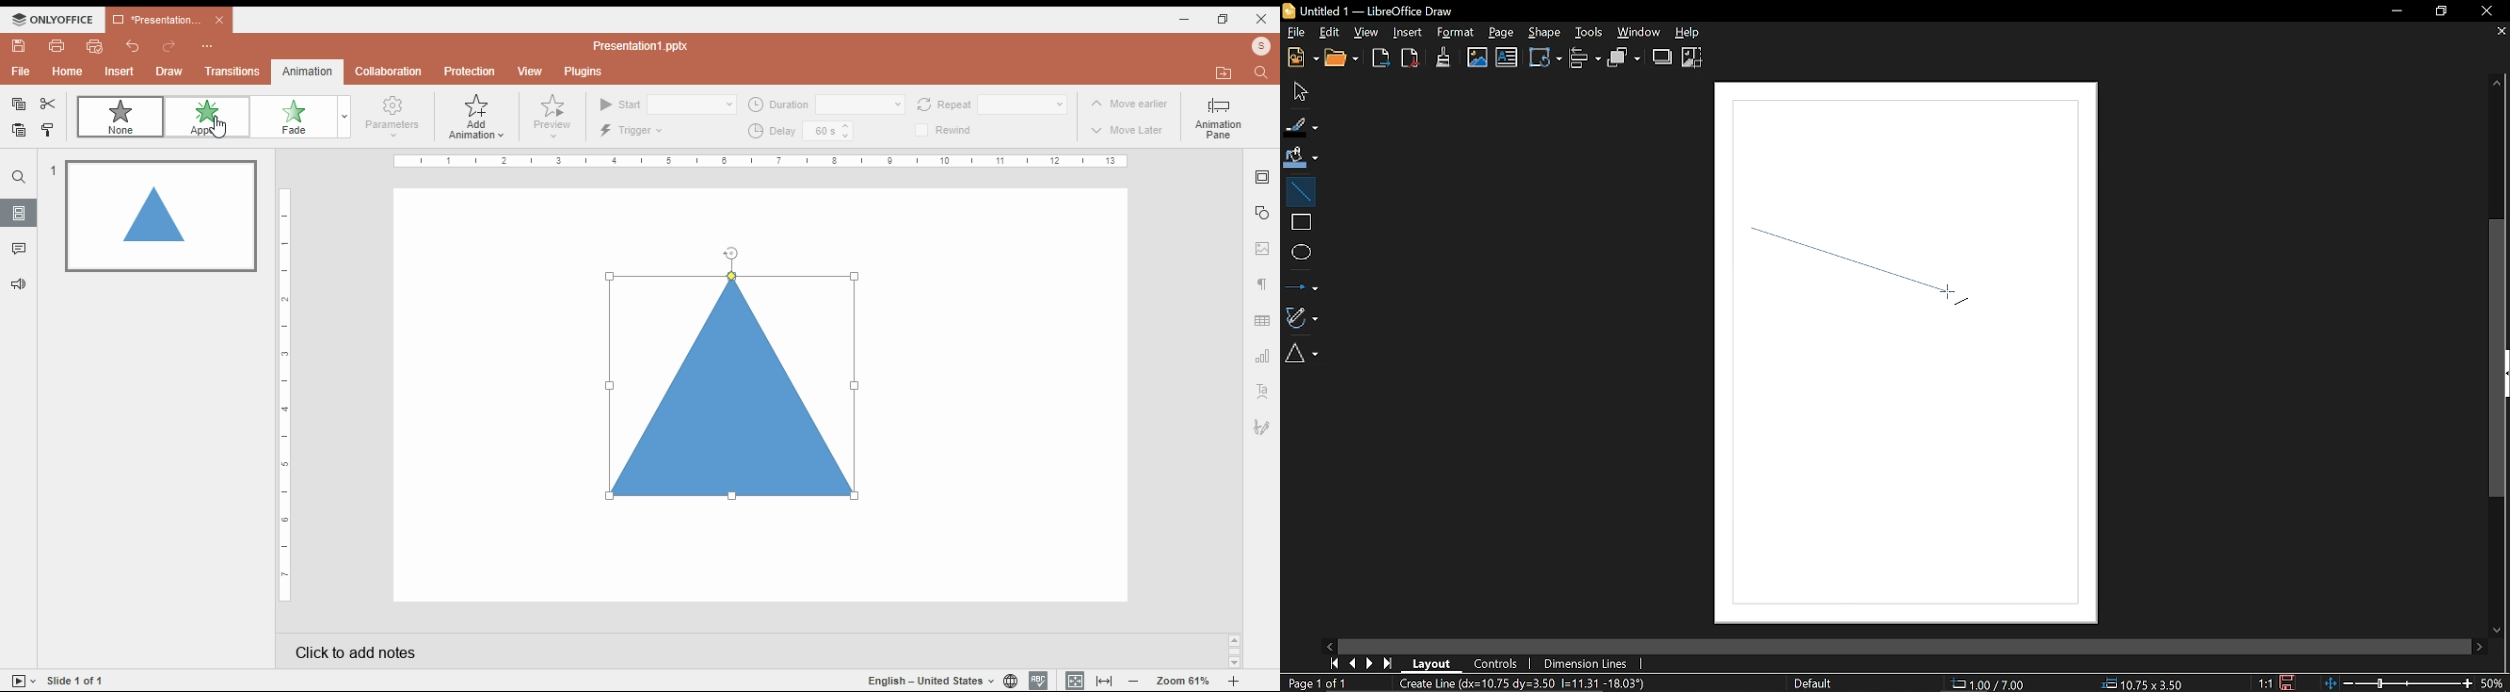  What do you see at coordinates (2287, 683) in the screenshot?
I see `Save` at bounding box center [2287, 683].